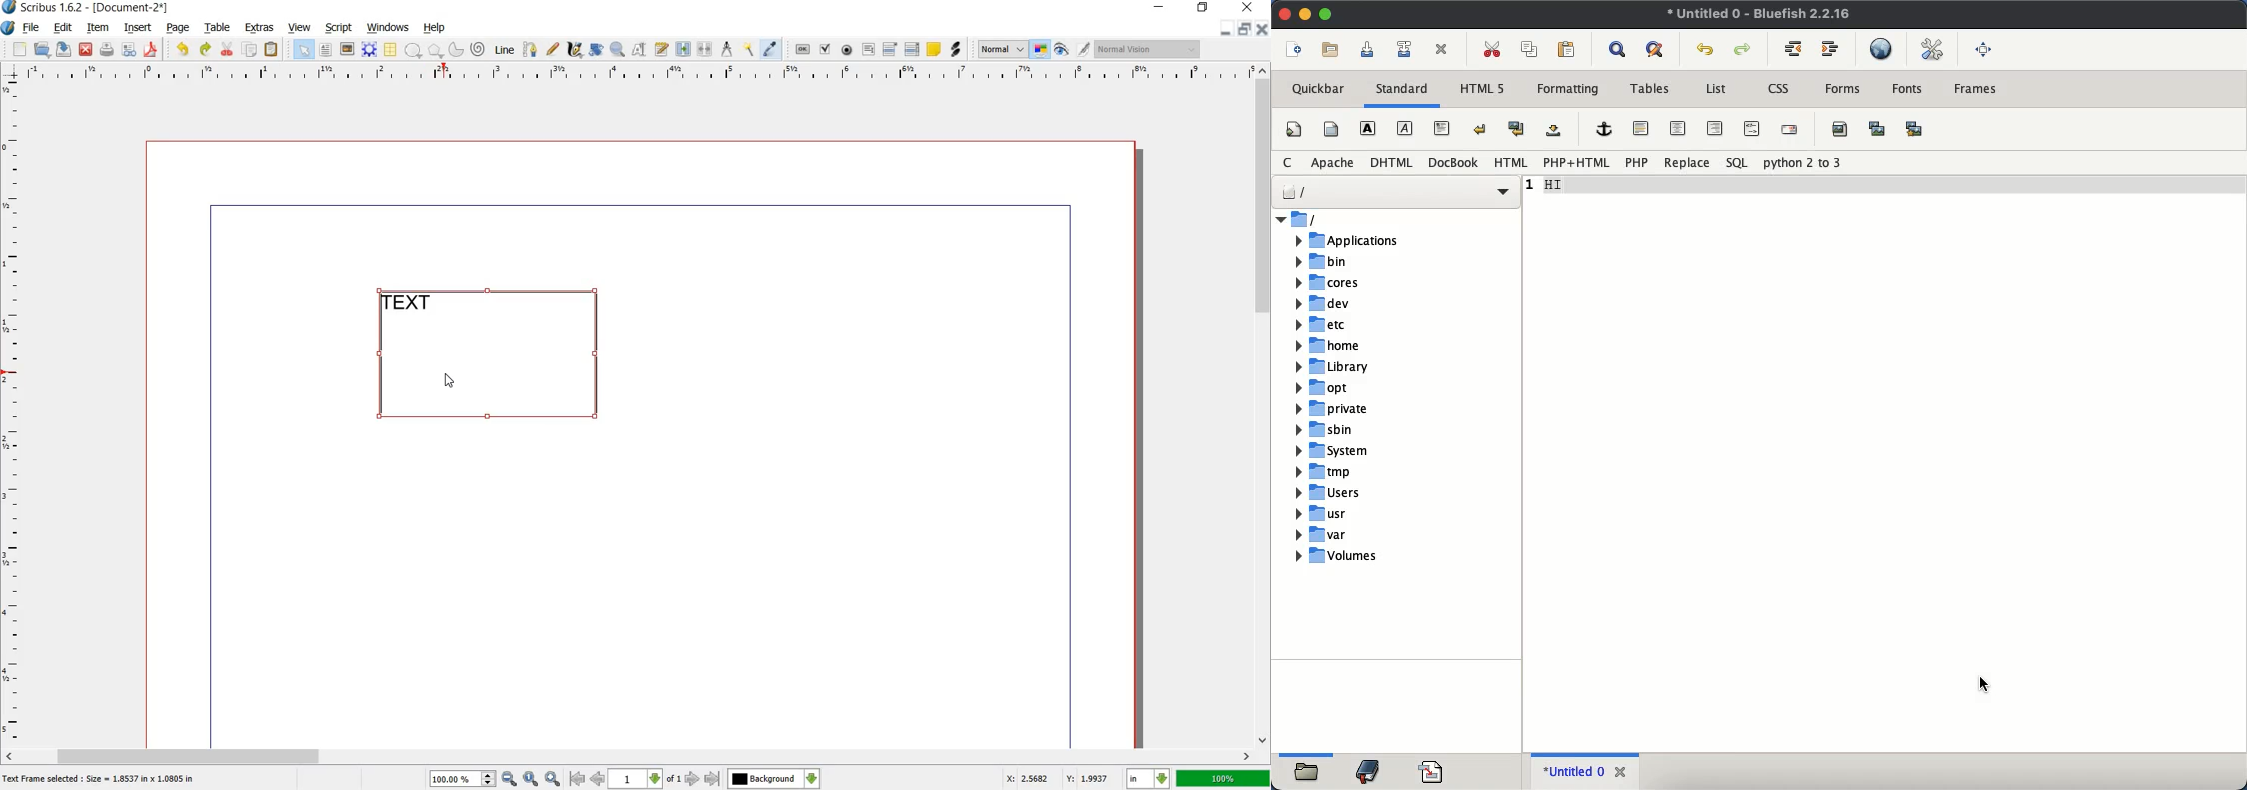  I want to click on private, so click(1371, 409).